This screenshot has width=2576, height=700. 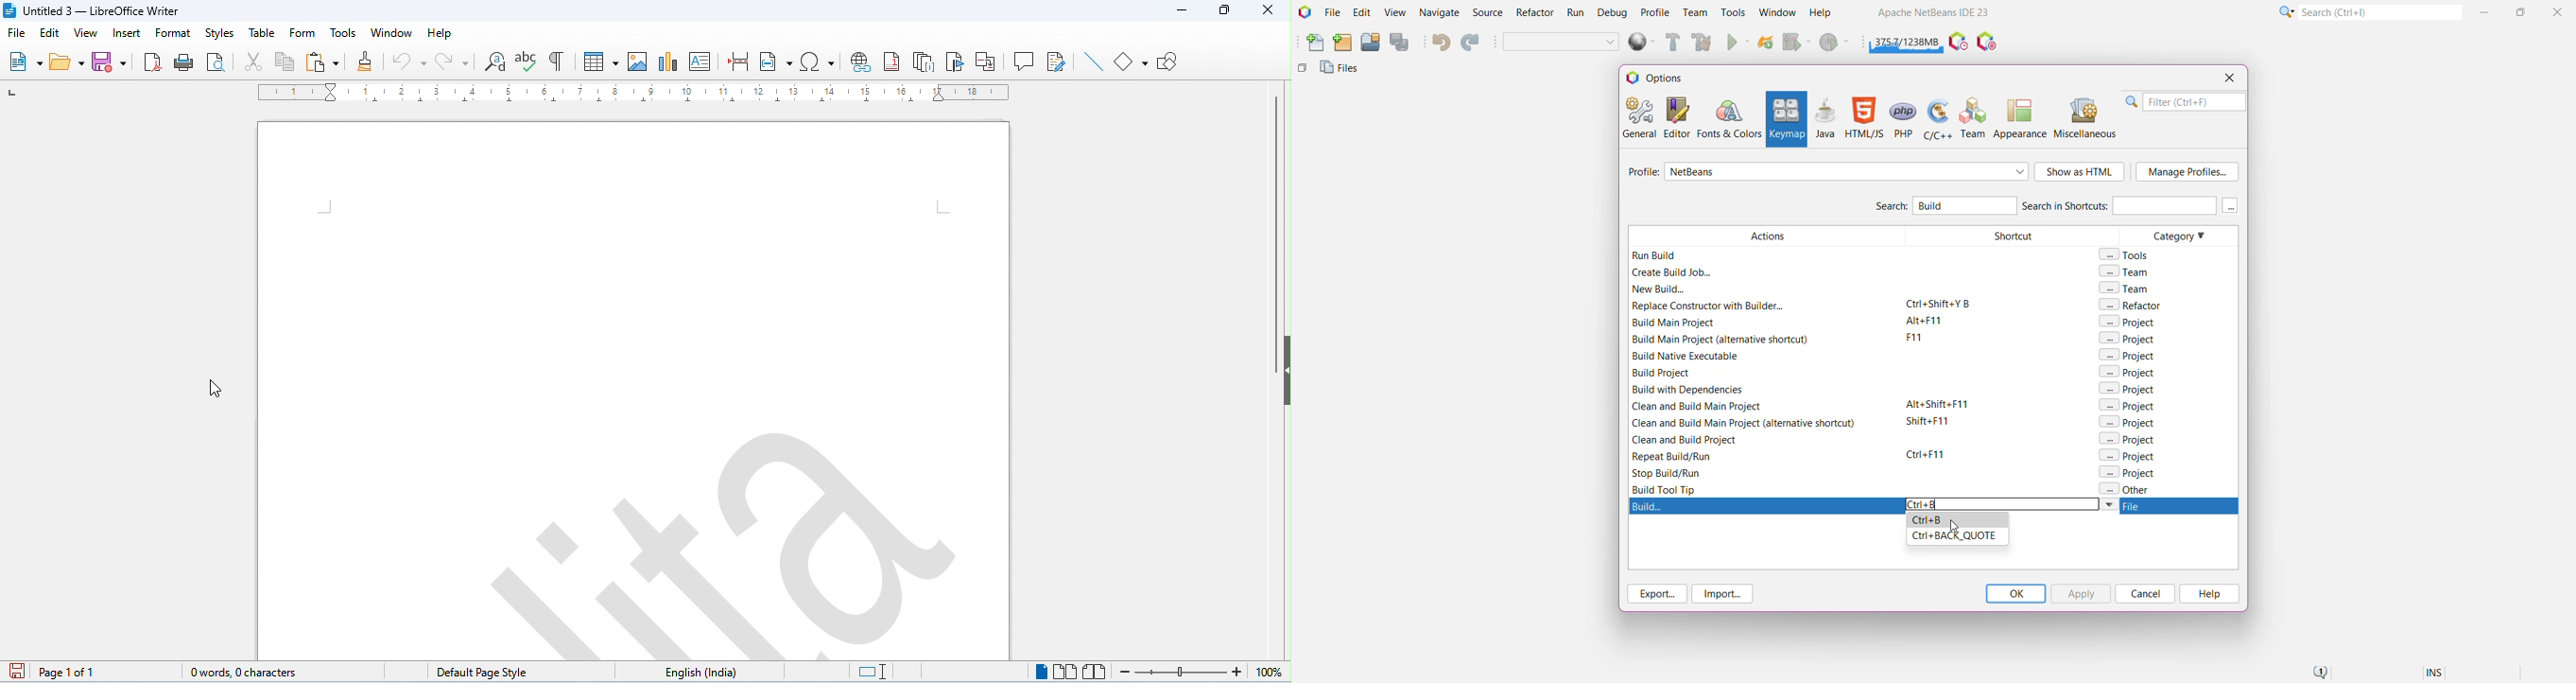 I want to click on undo, so click(x=409, y=61).